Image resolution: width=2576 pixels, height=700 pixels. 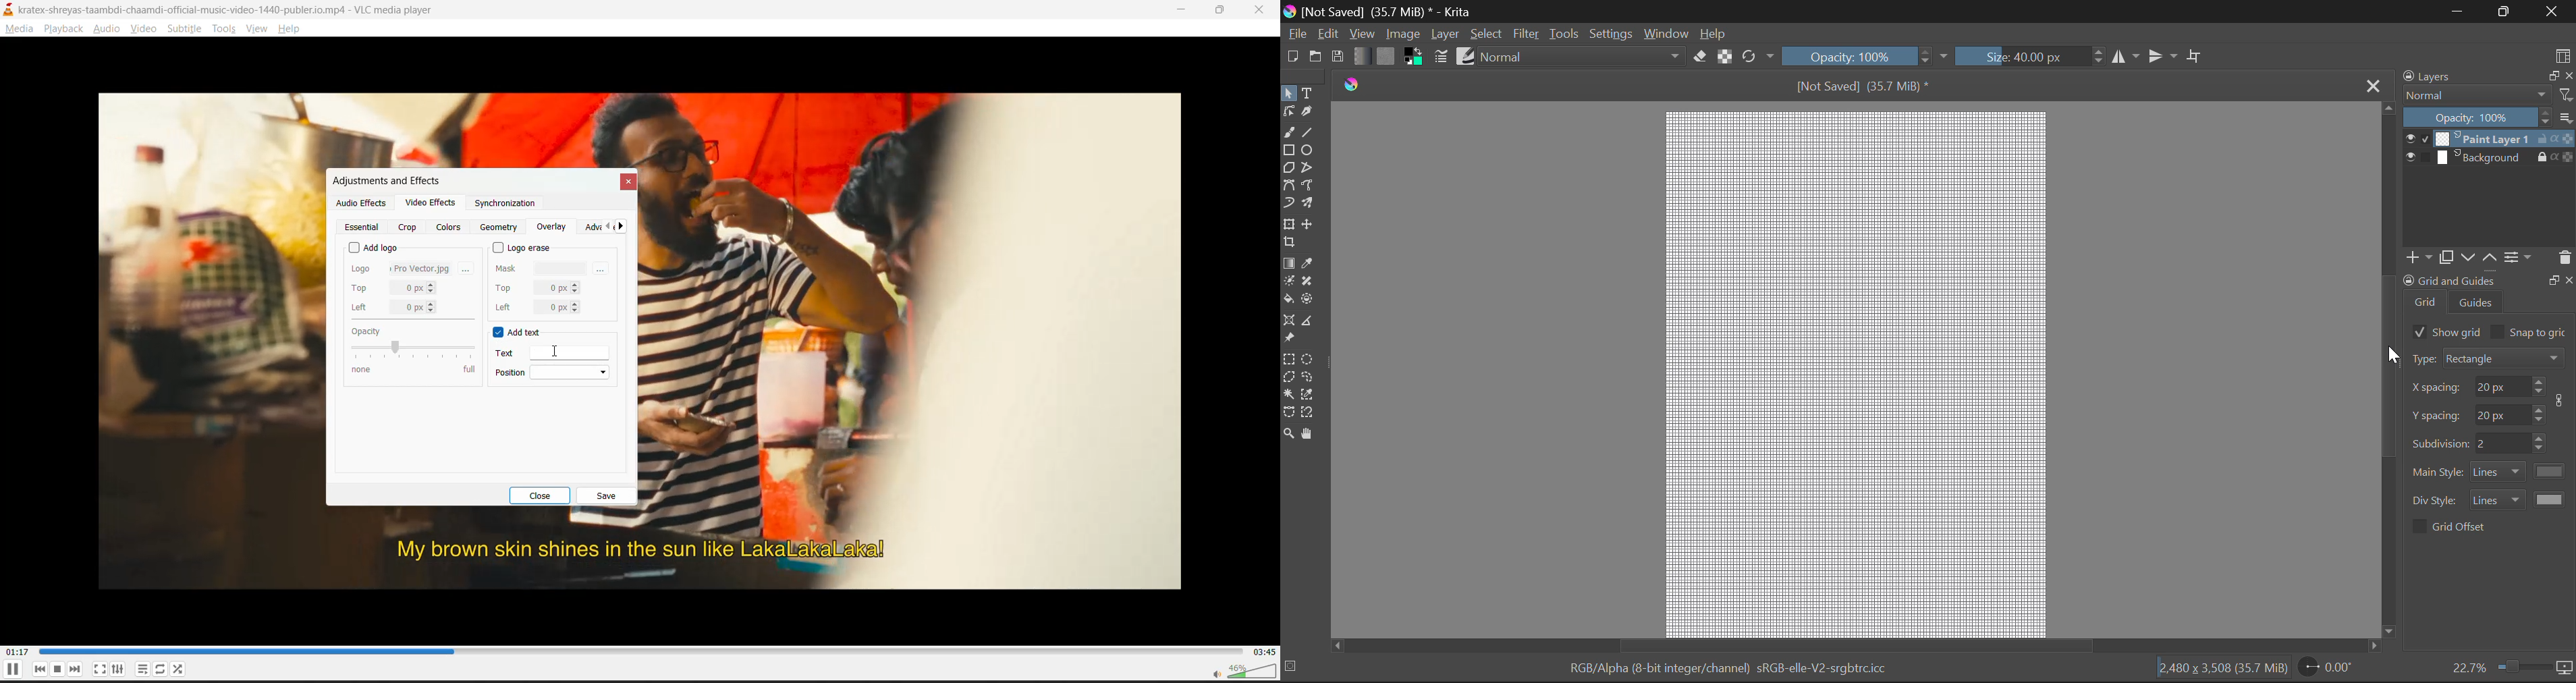 What do you see at coordinates (1526, 35) in the screenshot?
I see `Filter` at bounding box center [1526, 35].